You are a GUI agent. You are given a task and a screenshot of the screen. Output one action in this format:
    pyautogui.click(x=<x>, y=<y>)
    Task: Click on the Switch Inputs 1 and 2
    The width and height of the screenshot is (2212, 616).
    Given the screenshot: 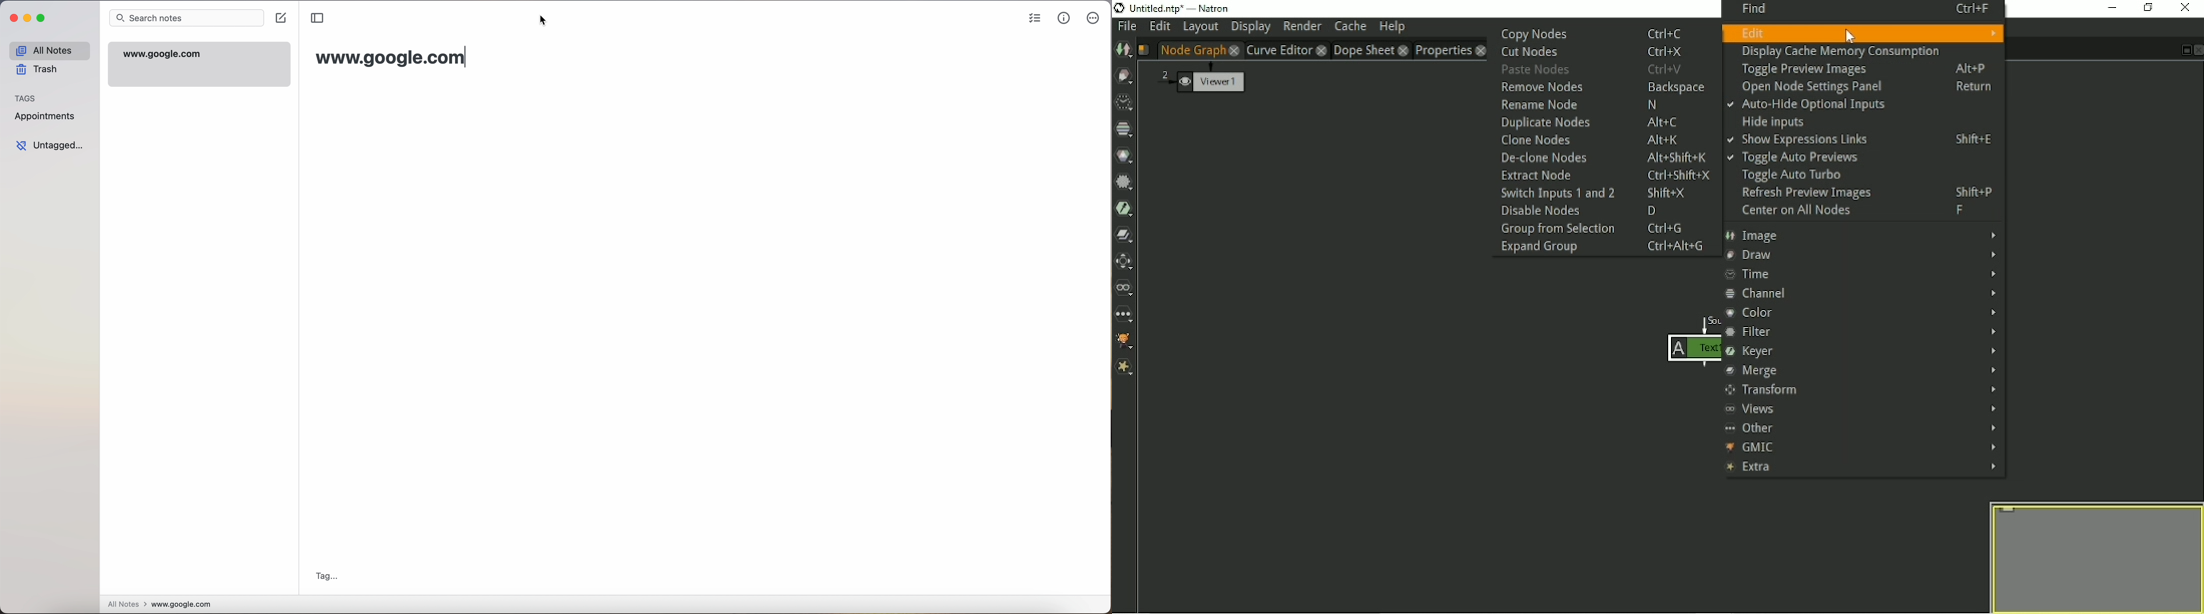 What is the action you would take?
    pyautogui.click(x=1606, y=193)
    